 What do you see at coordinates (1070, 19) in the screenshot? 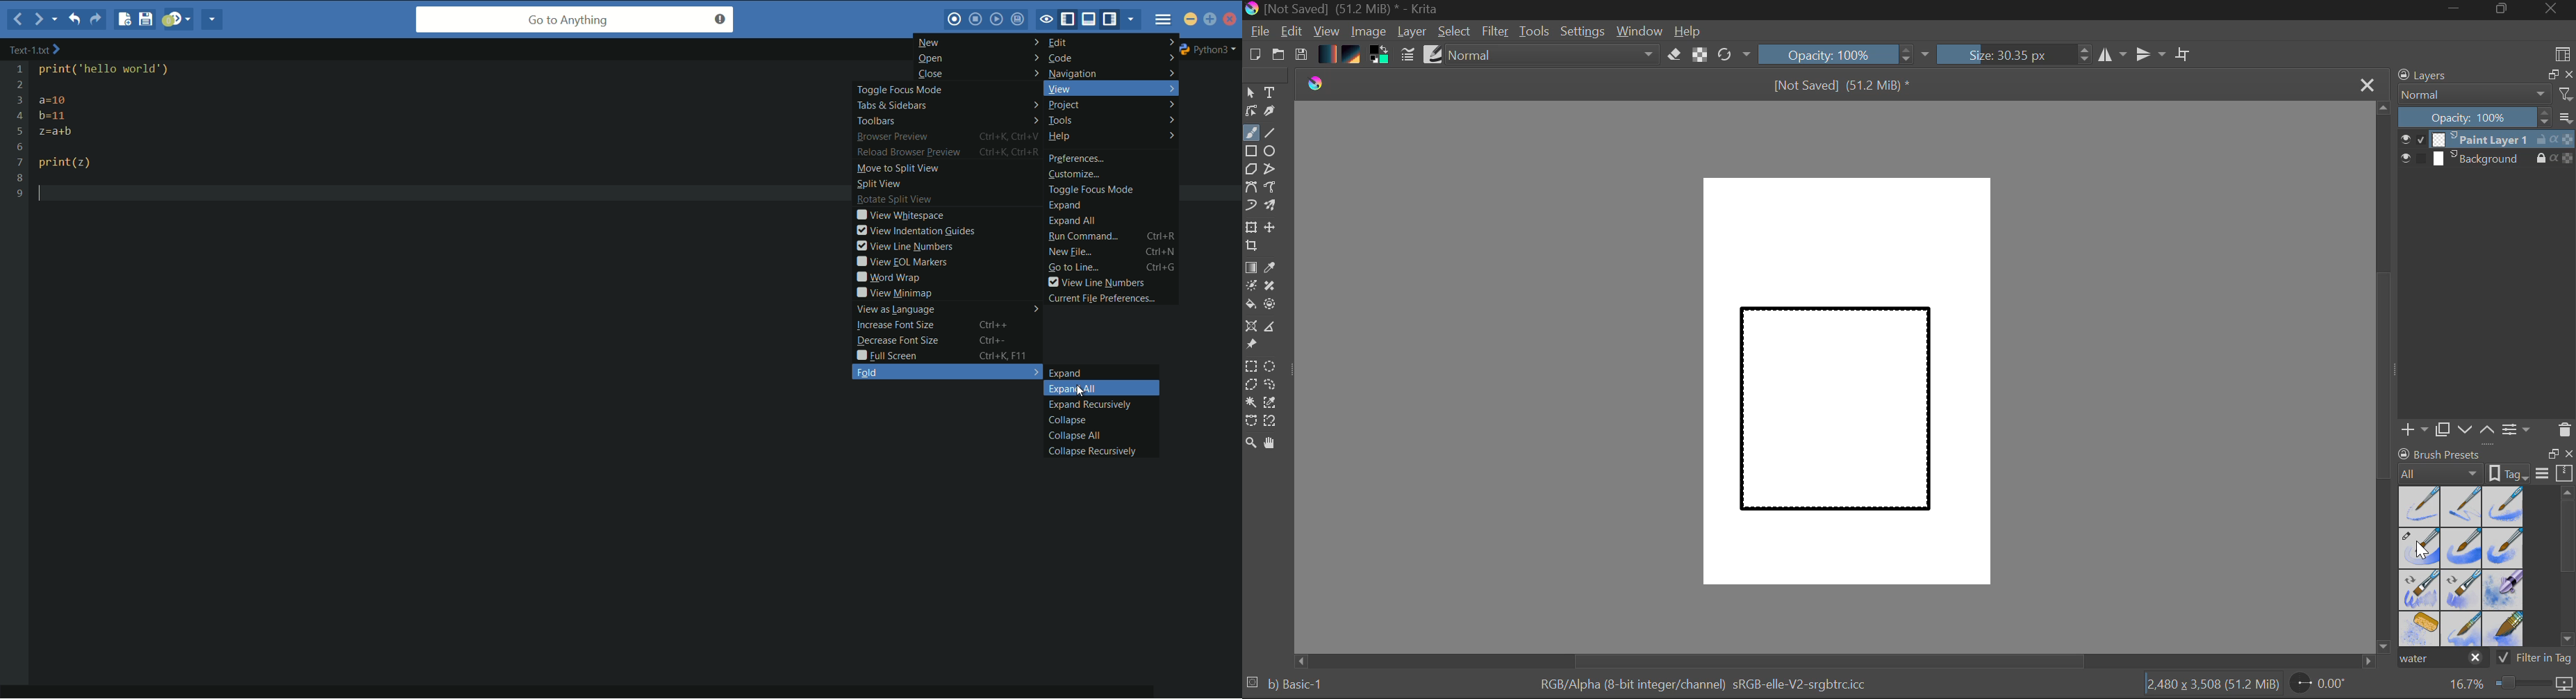
I see `show/hide left pane` at bounding box center [1070, 19].